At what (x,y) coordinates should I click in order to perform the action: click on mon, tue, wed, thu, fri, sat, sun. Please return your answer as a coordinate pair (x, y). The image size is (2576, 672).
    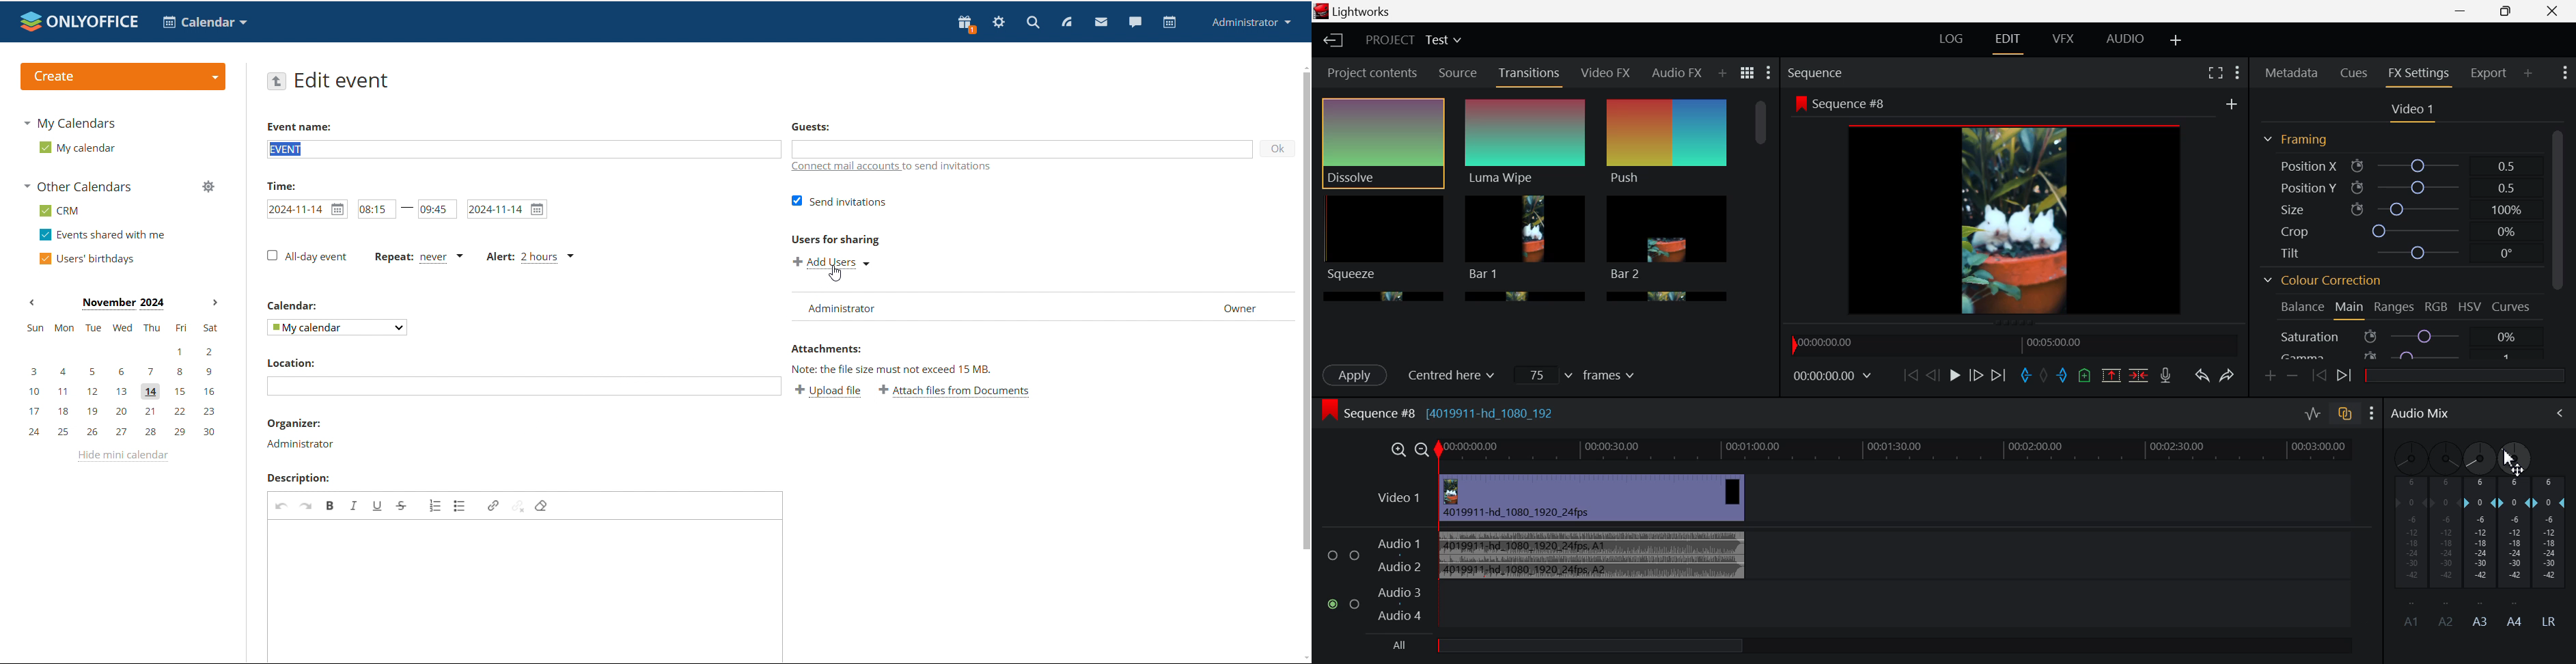
    Looking at the image, I should click on (122, 327).